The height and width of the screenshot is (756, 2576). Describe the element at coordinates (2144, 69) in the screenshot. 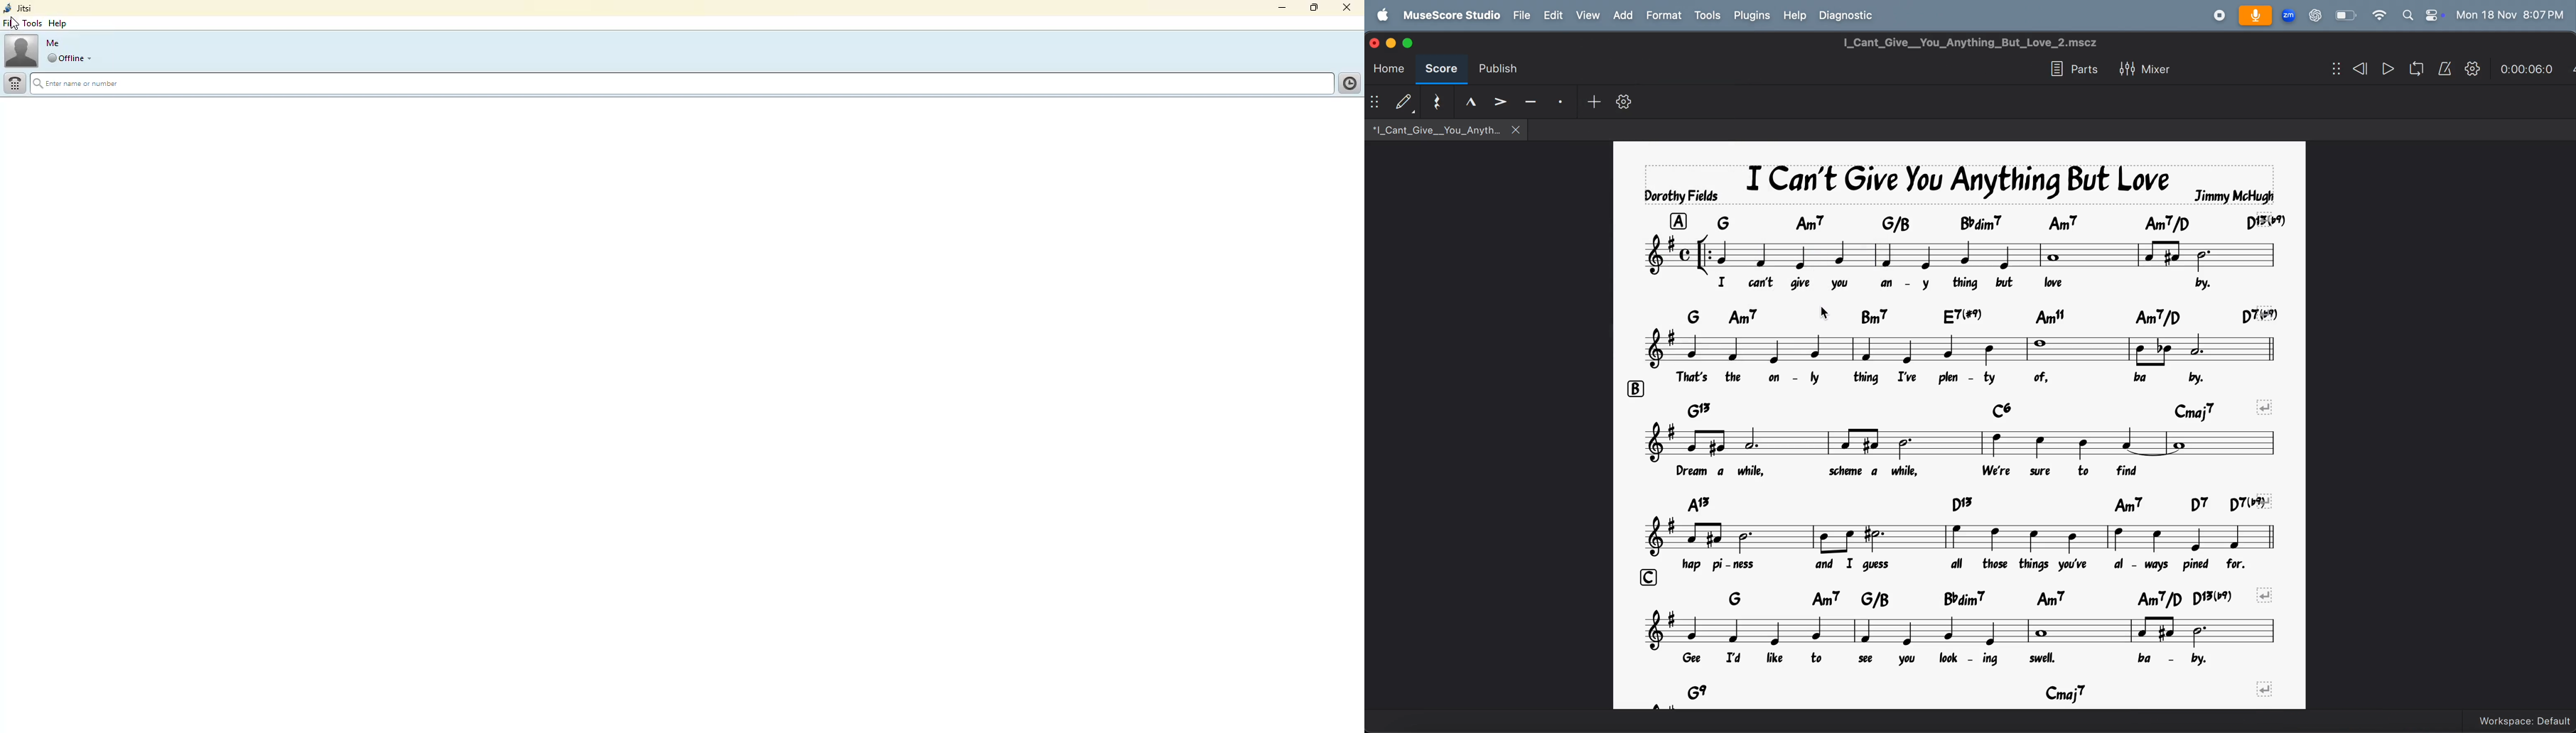

I see `mixer` at that location.